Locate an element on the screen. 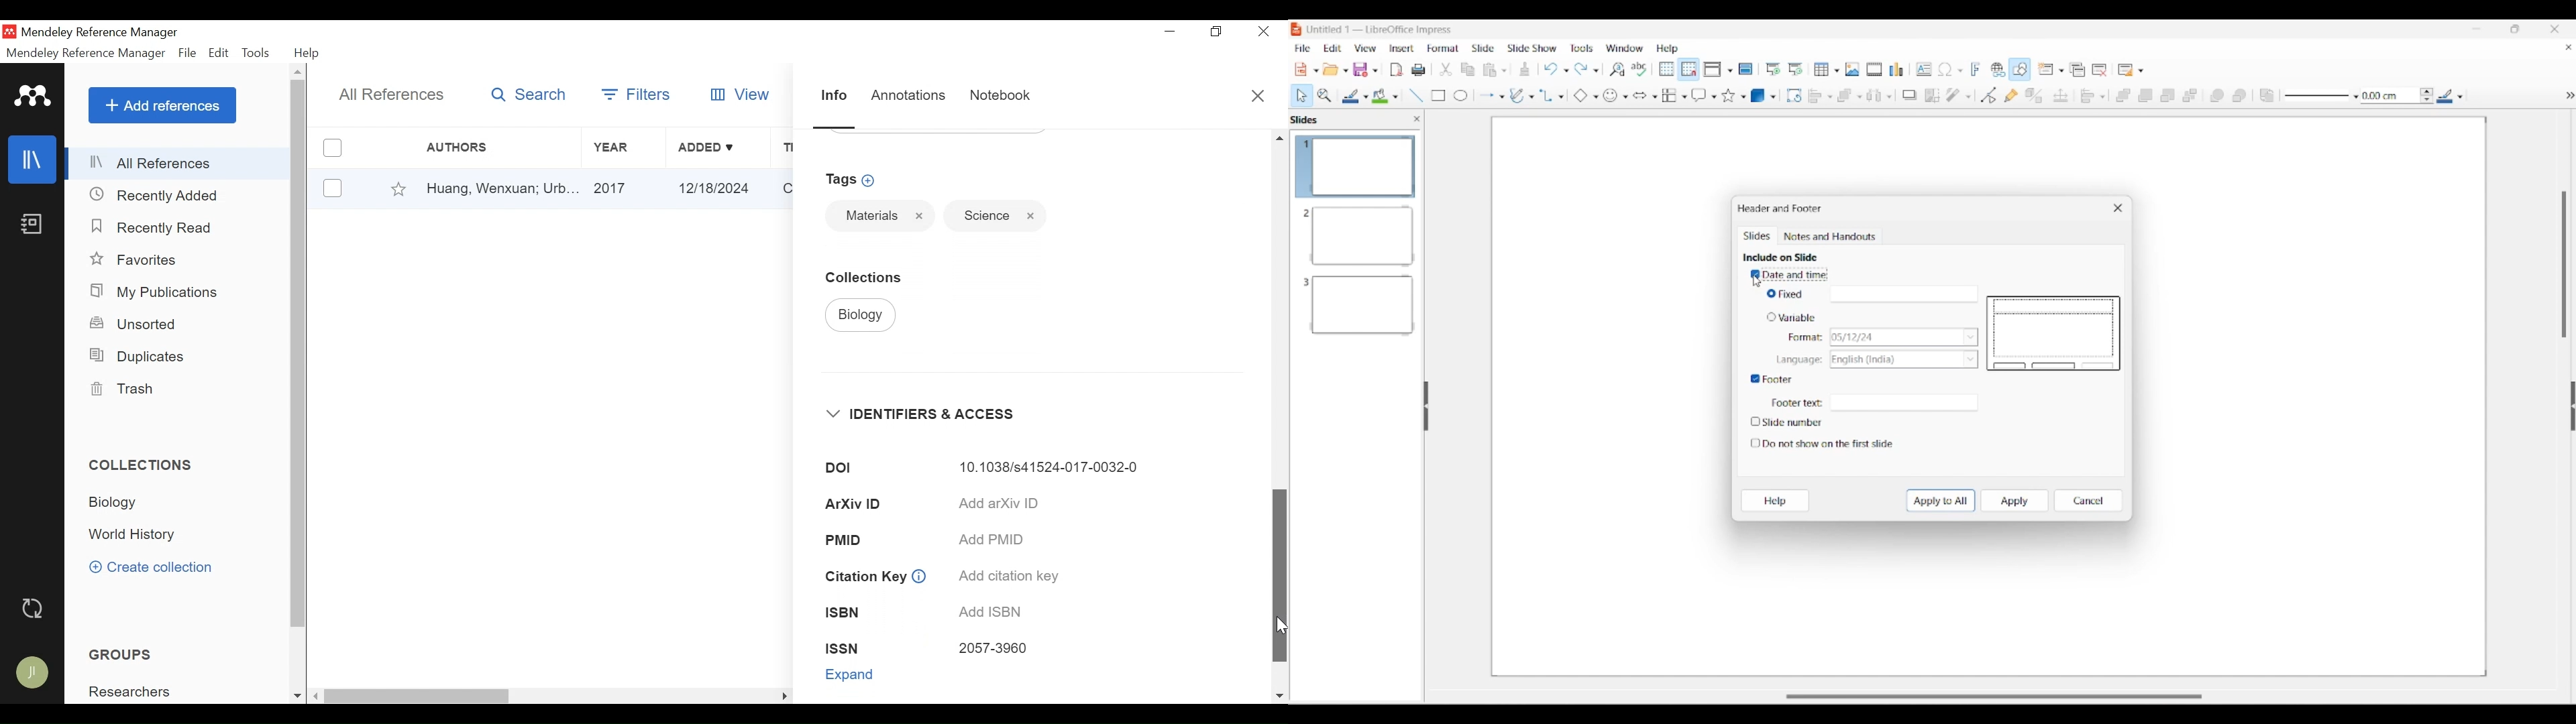 Image resolution: width=2576 pixels, height=728 pixels. Materials is located at coordinates (869, 215).